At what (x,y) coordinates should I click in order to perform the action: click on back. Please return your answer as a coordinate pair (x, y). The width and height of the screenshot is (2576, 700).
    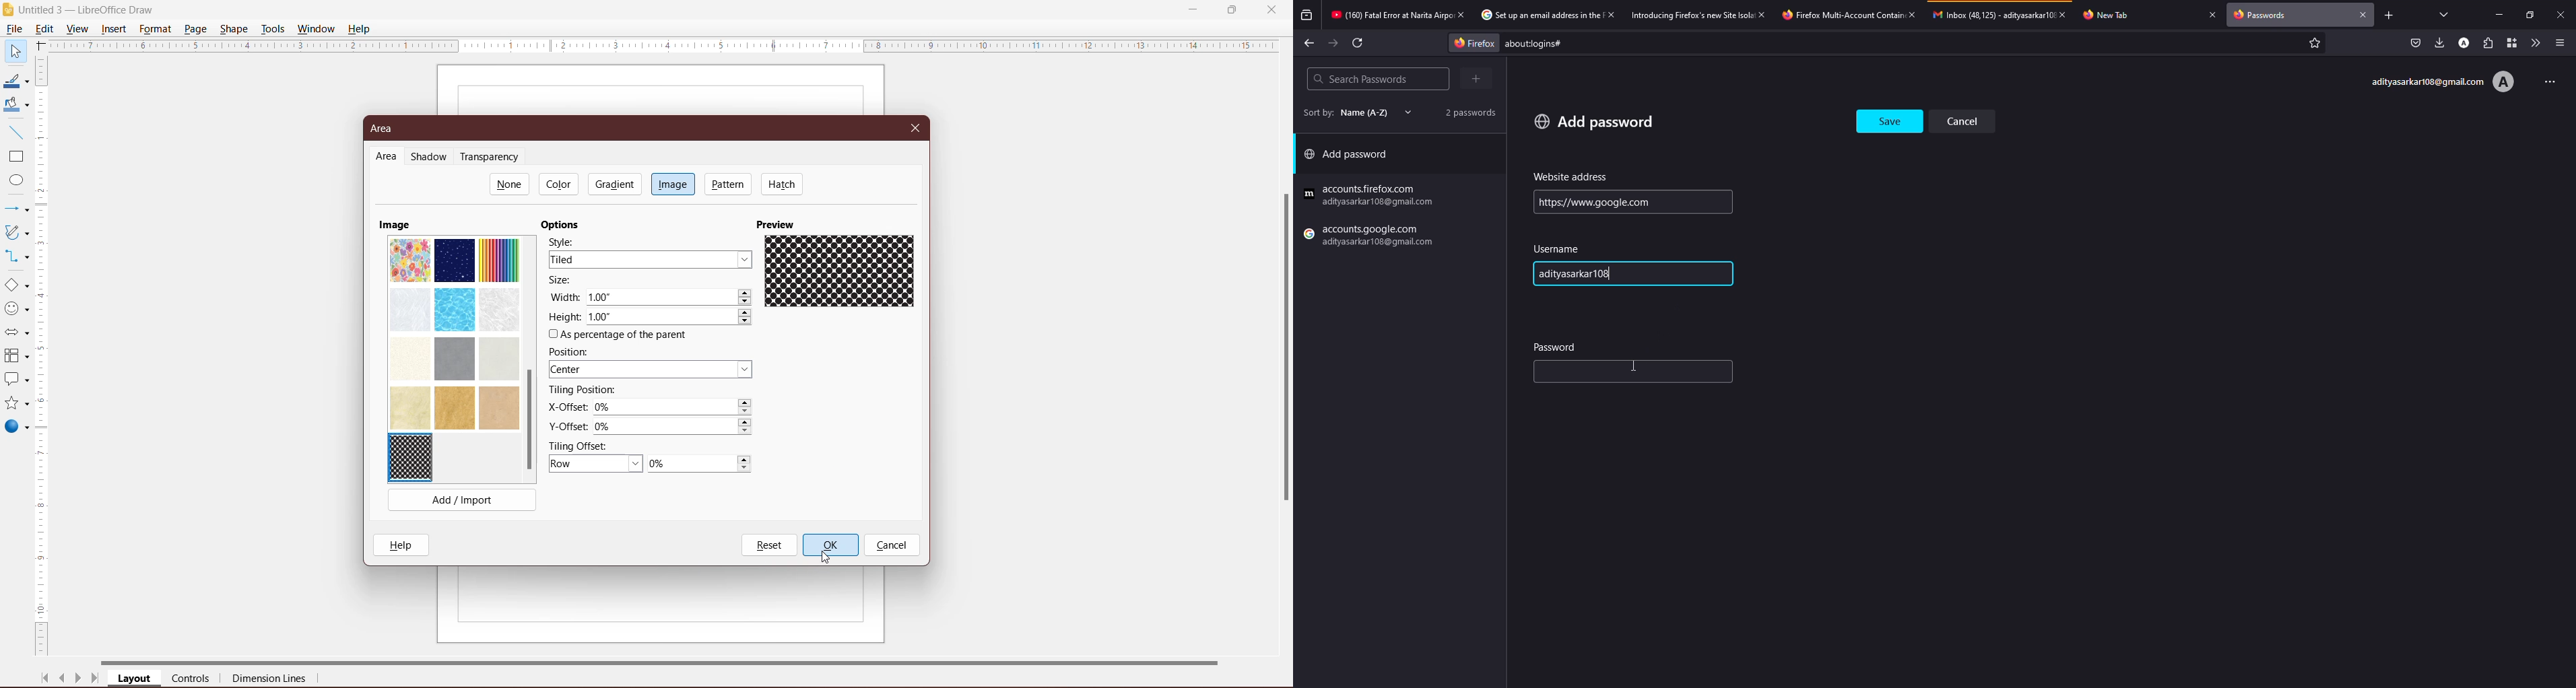
    Looking at the image, I should click on (1309, 42).